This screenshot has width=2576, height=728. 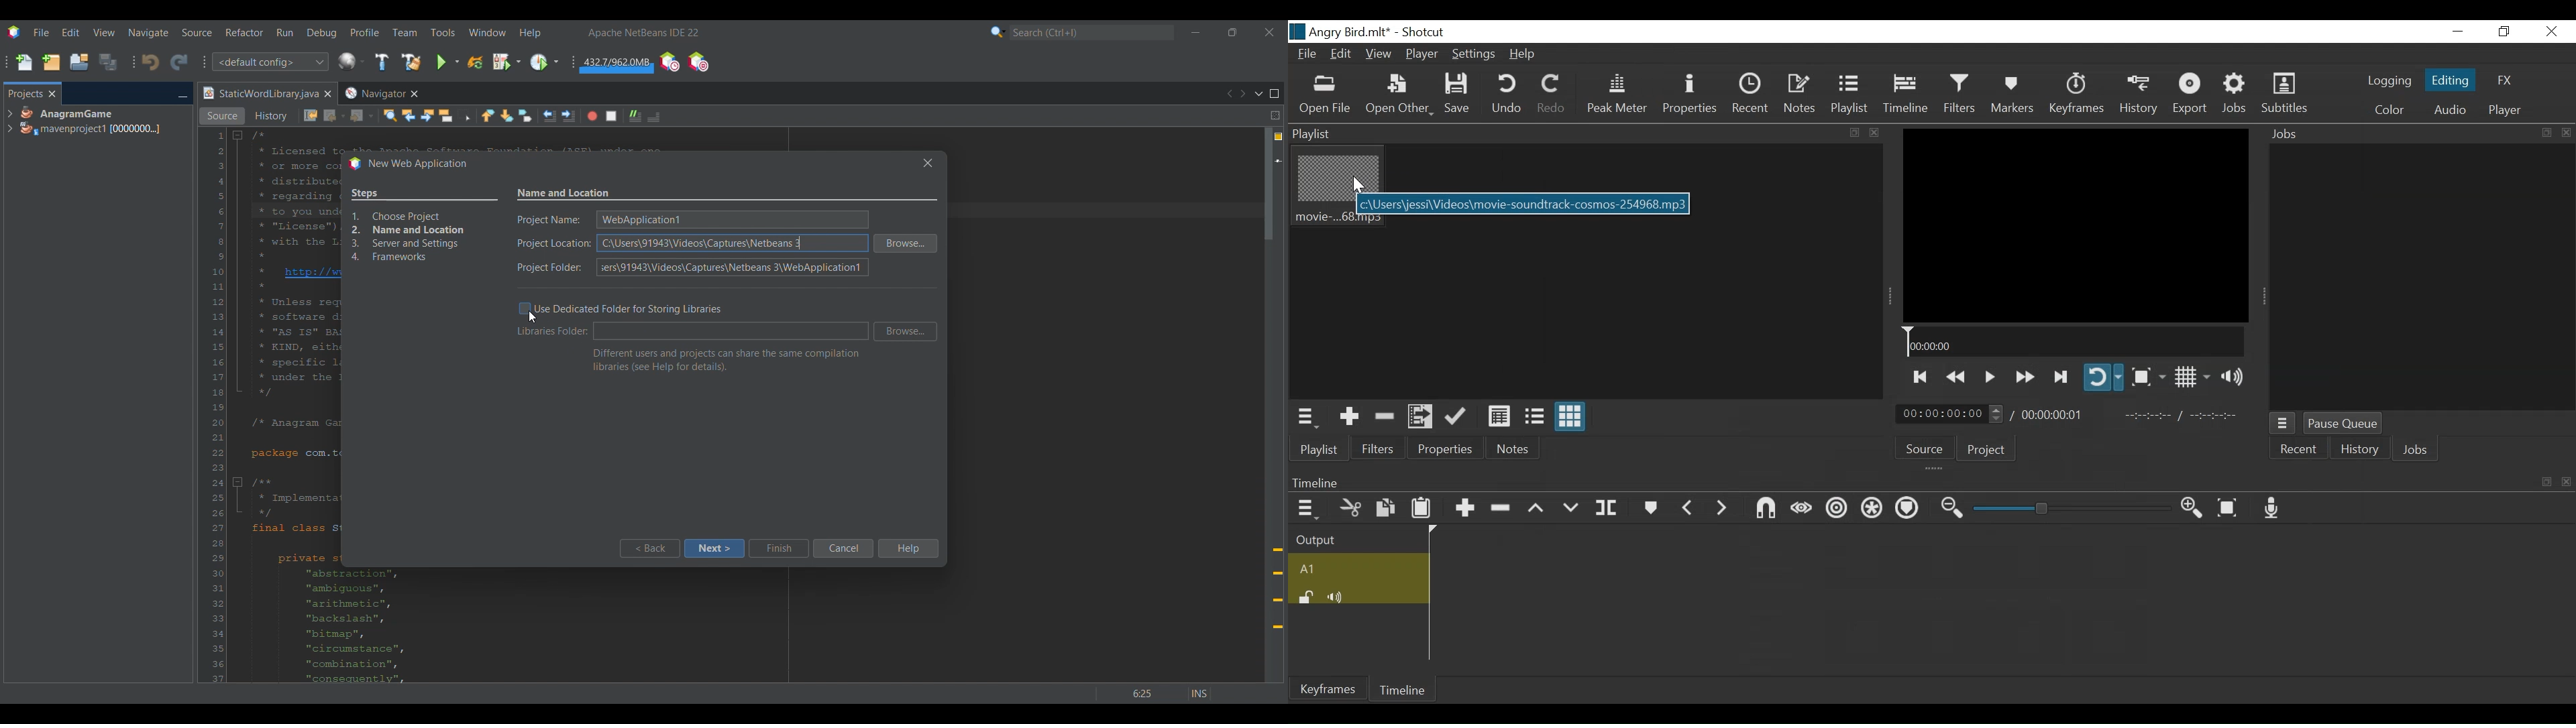 What do you see at coordinates (2564, 481) in the screenshot?
I see `close` at bounding box center [2564, 481].